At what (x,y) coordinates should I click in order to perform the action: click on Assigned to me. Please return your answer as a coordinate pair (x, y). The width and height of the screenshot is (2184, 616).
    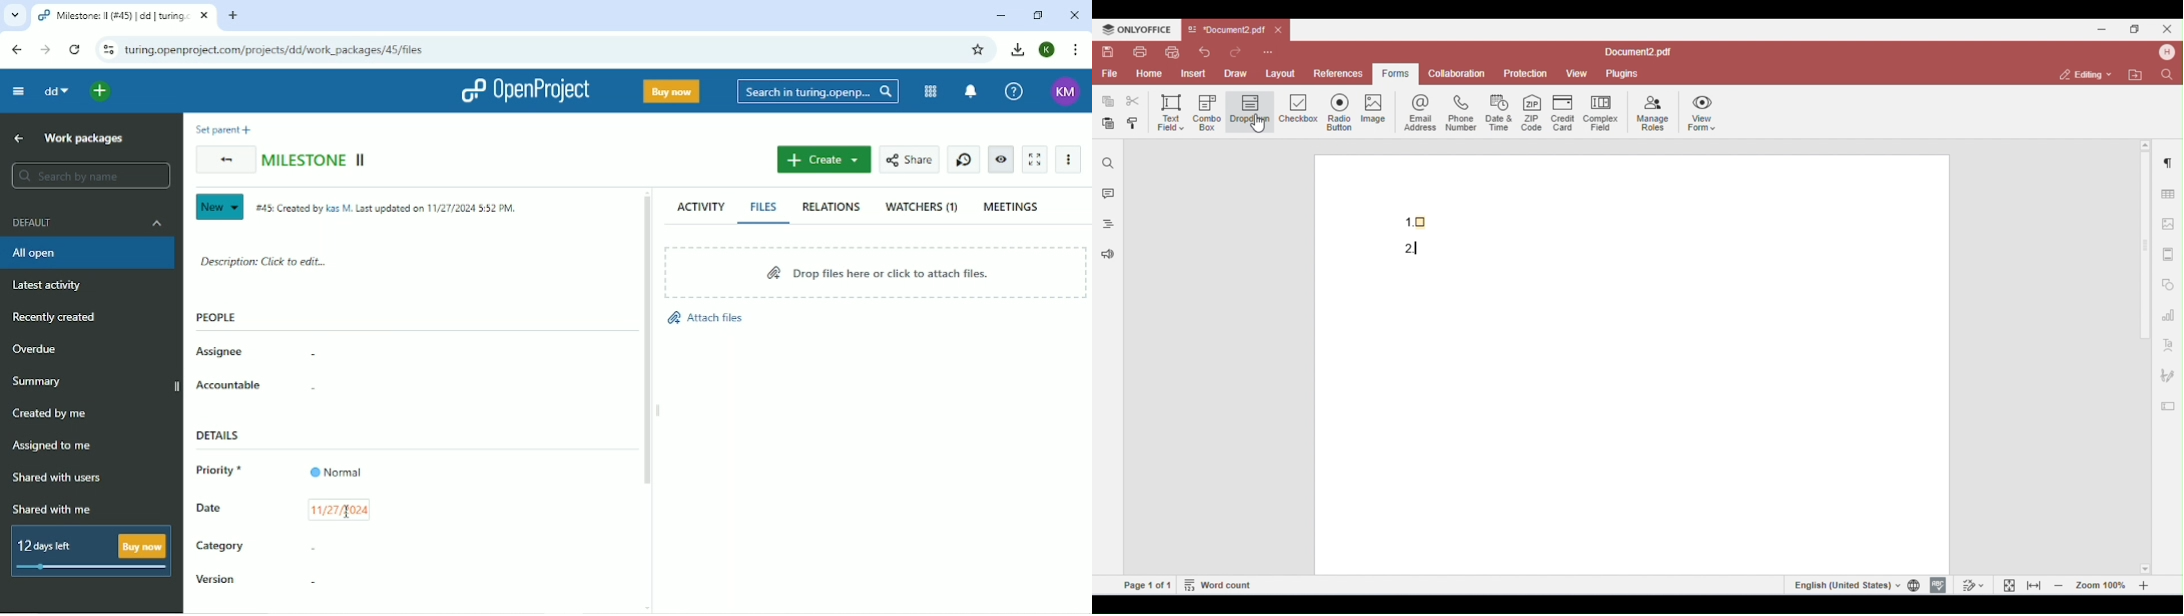
    Looking at the image, I should click on (51, 447).